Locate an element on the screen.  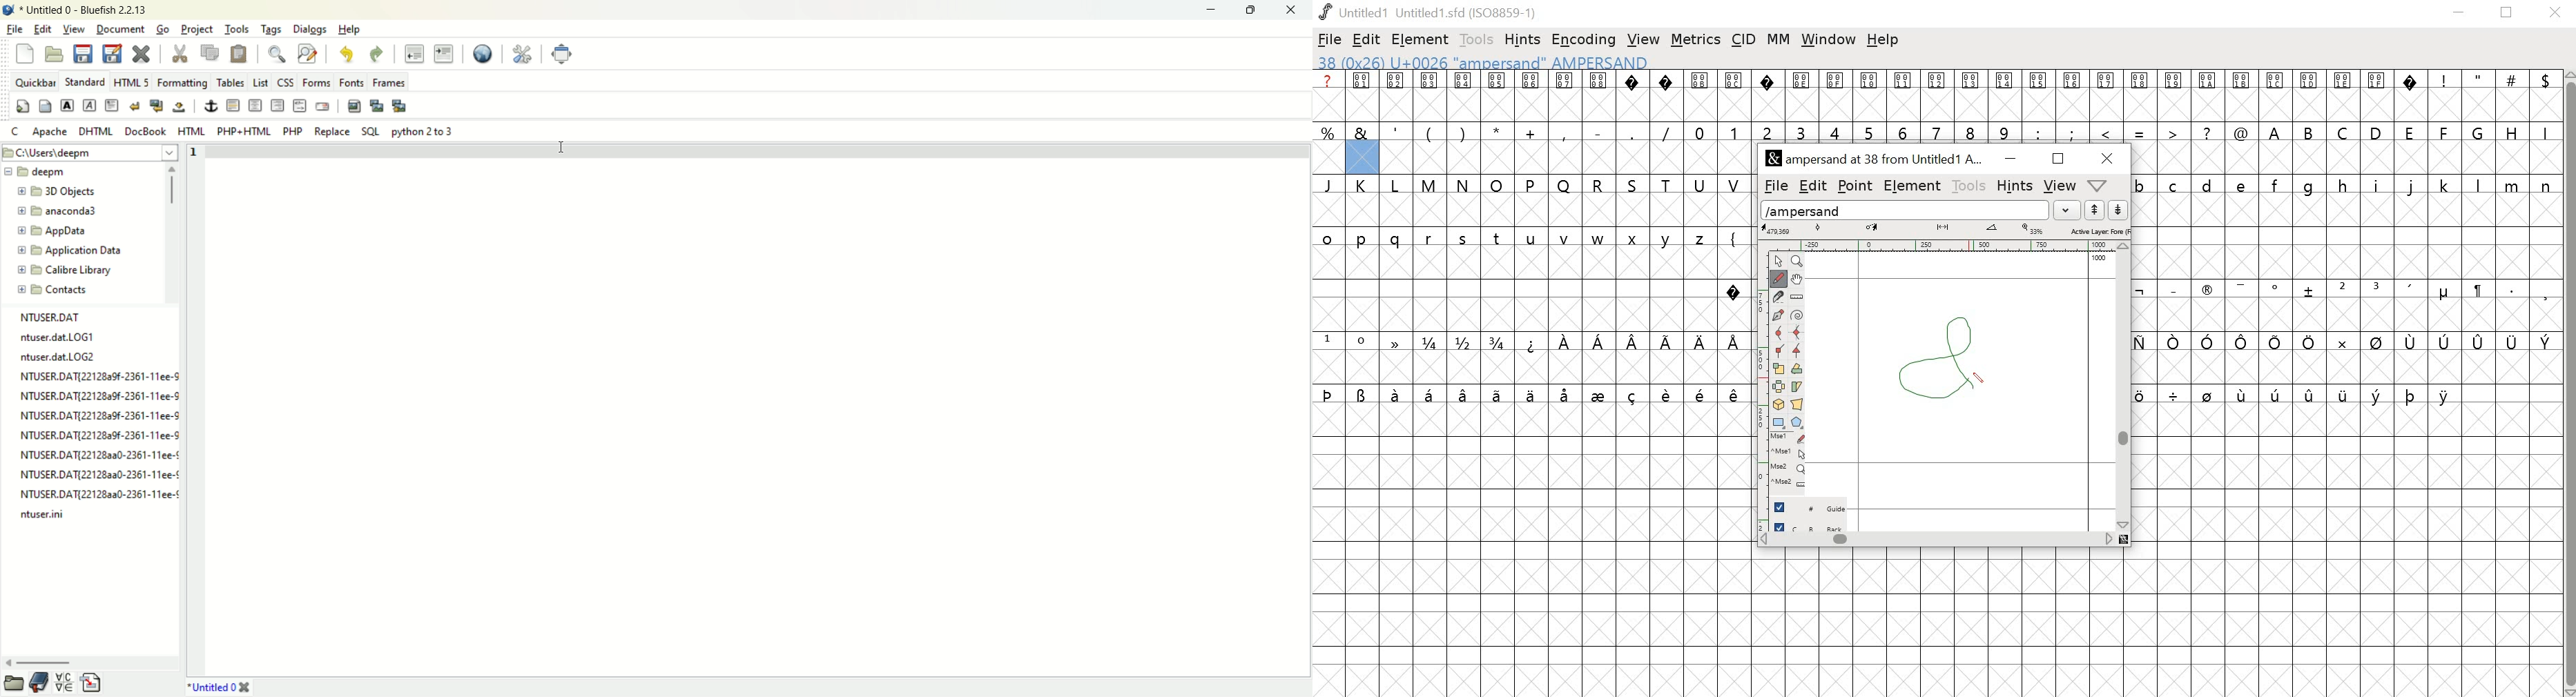
O is located at coordinates (1497, 184).